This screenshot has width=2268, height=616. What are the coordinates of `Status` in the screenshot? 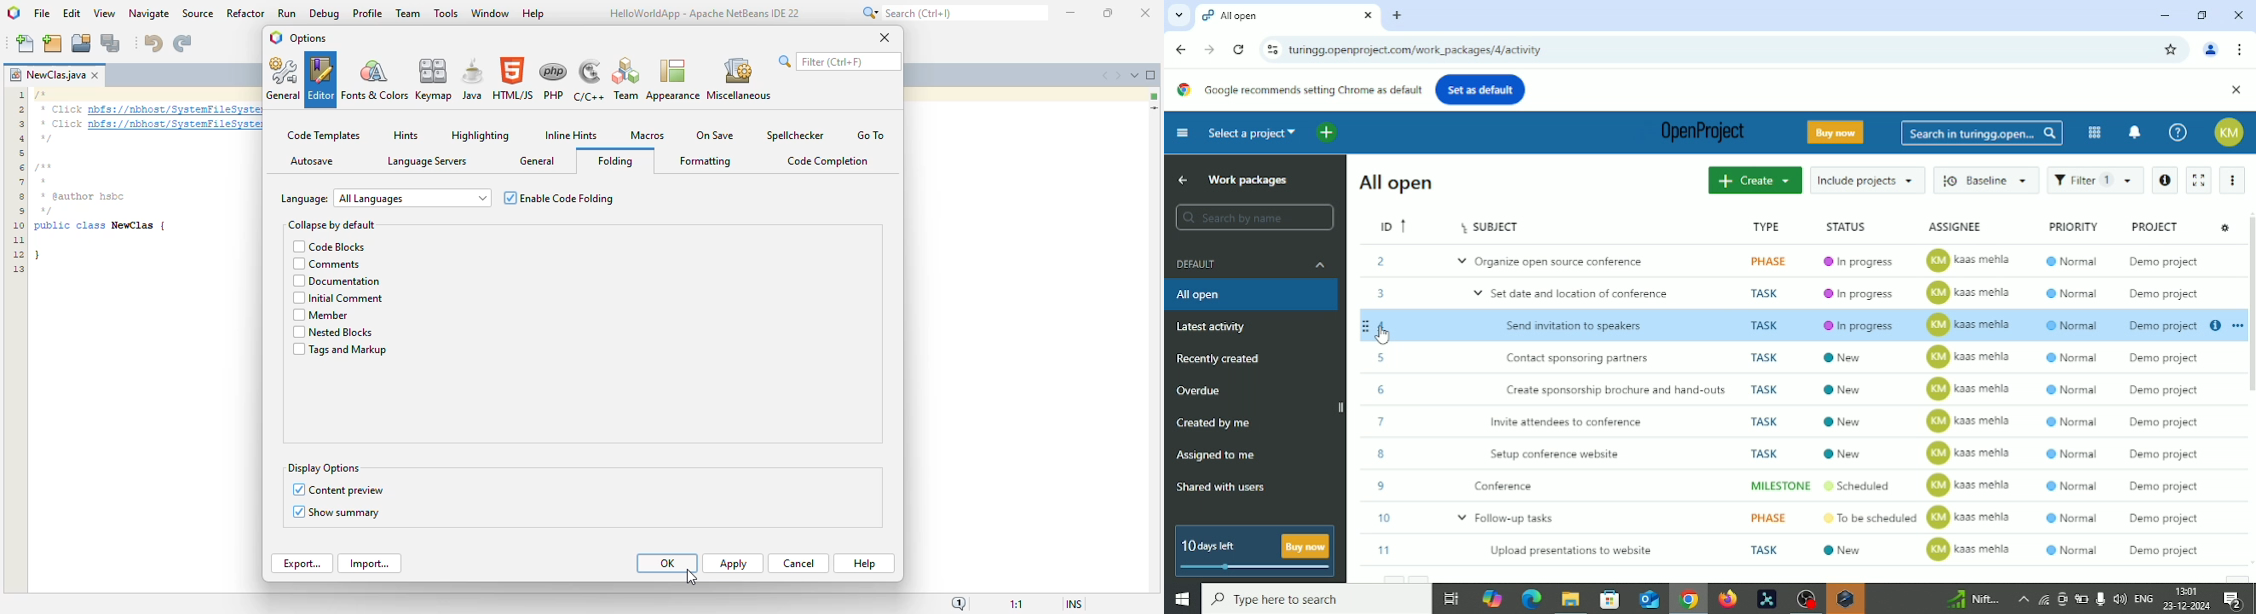 It's located at (1866, 225).